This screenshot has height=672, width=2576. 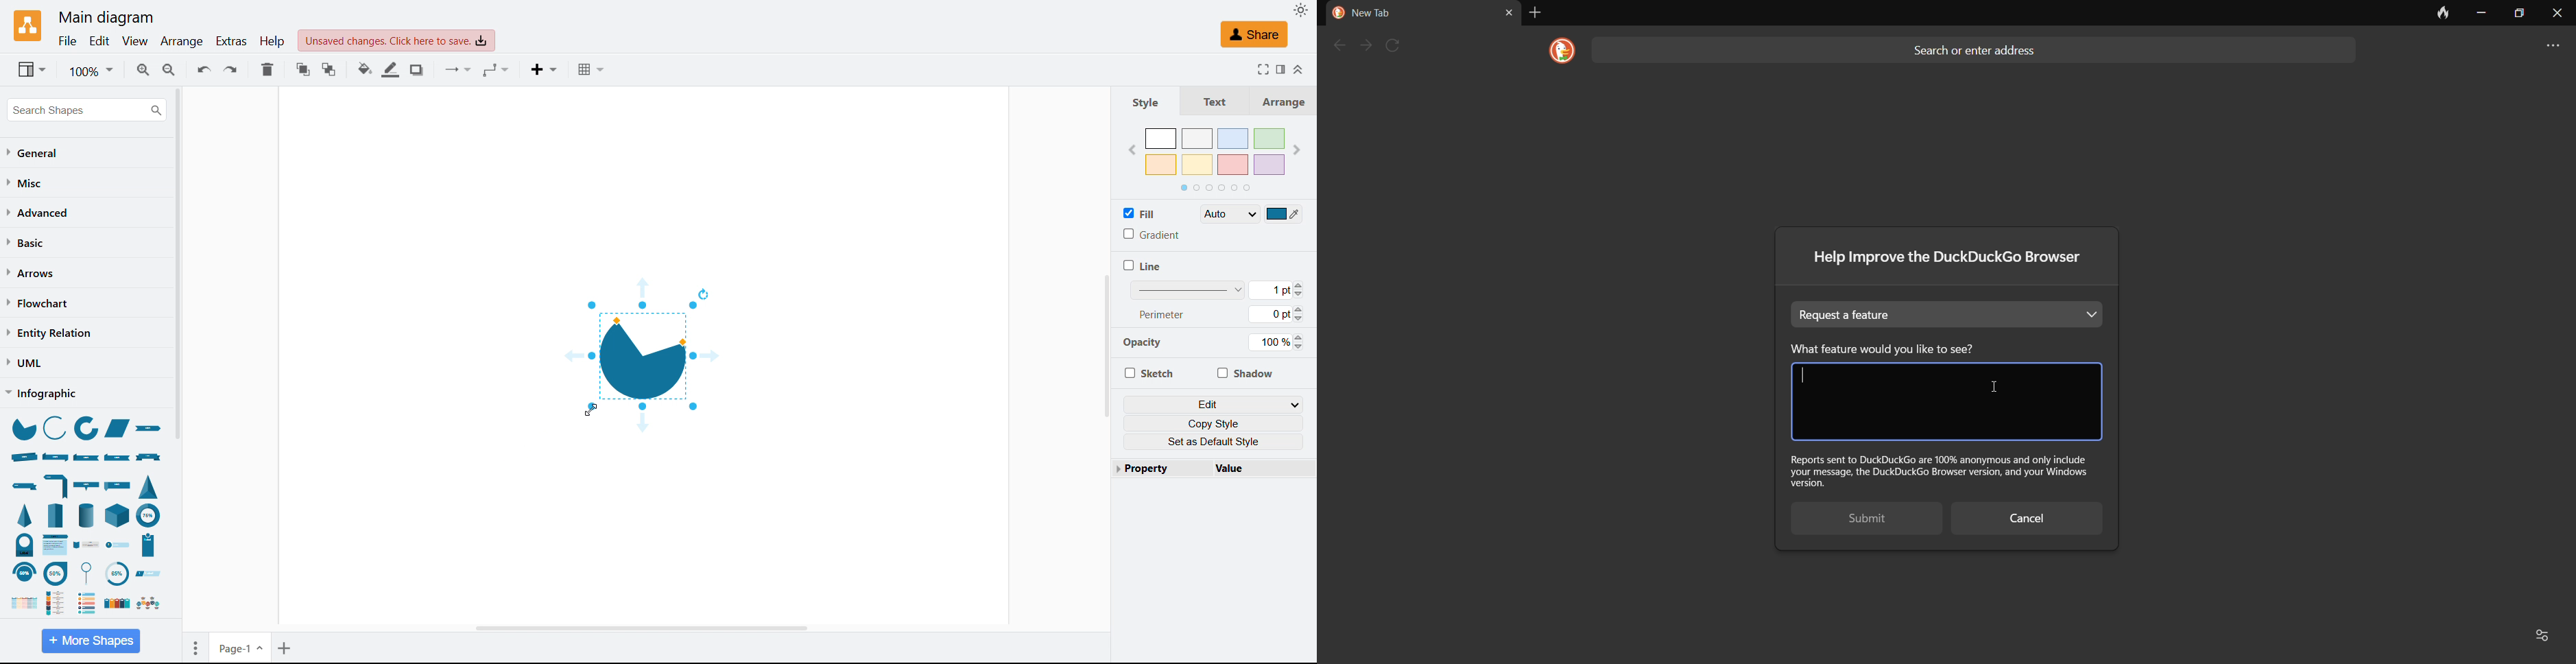 I want to click on pie, so click(x=23, y=428).